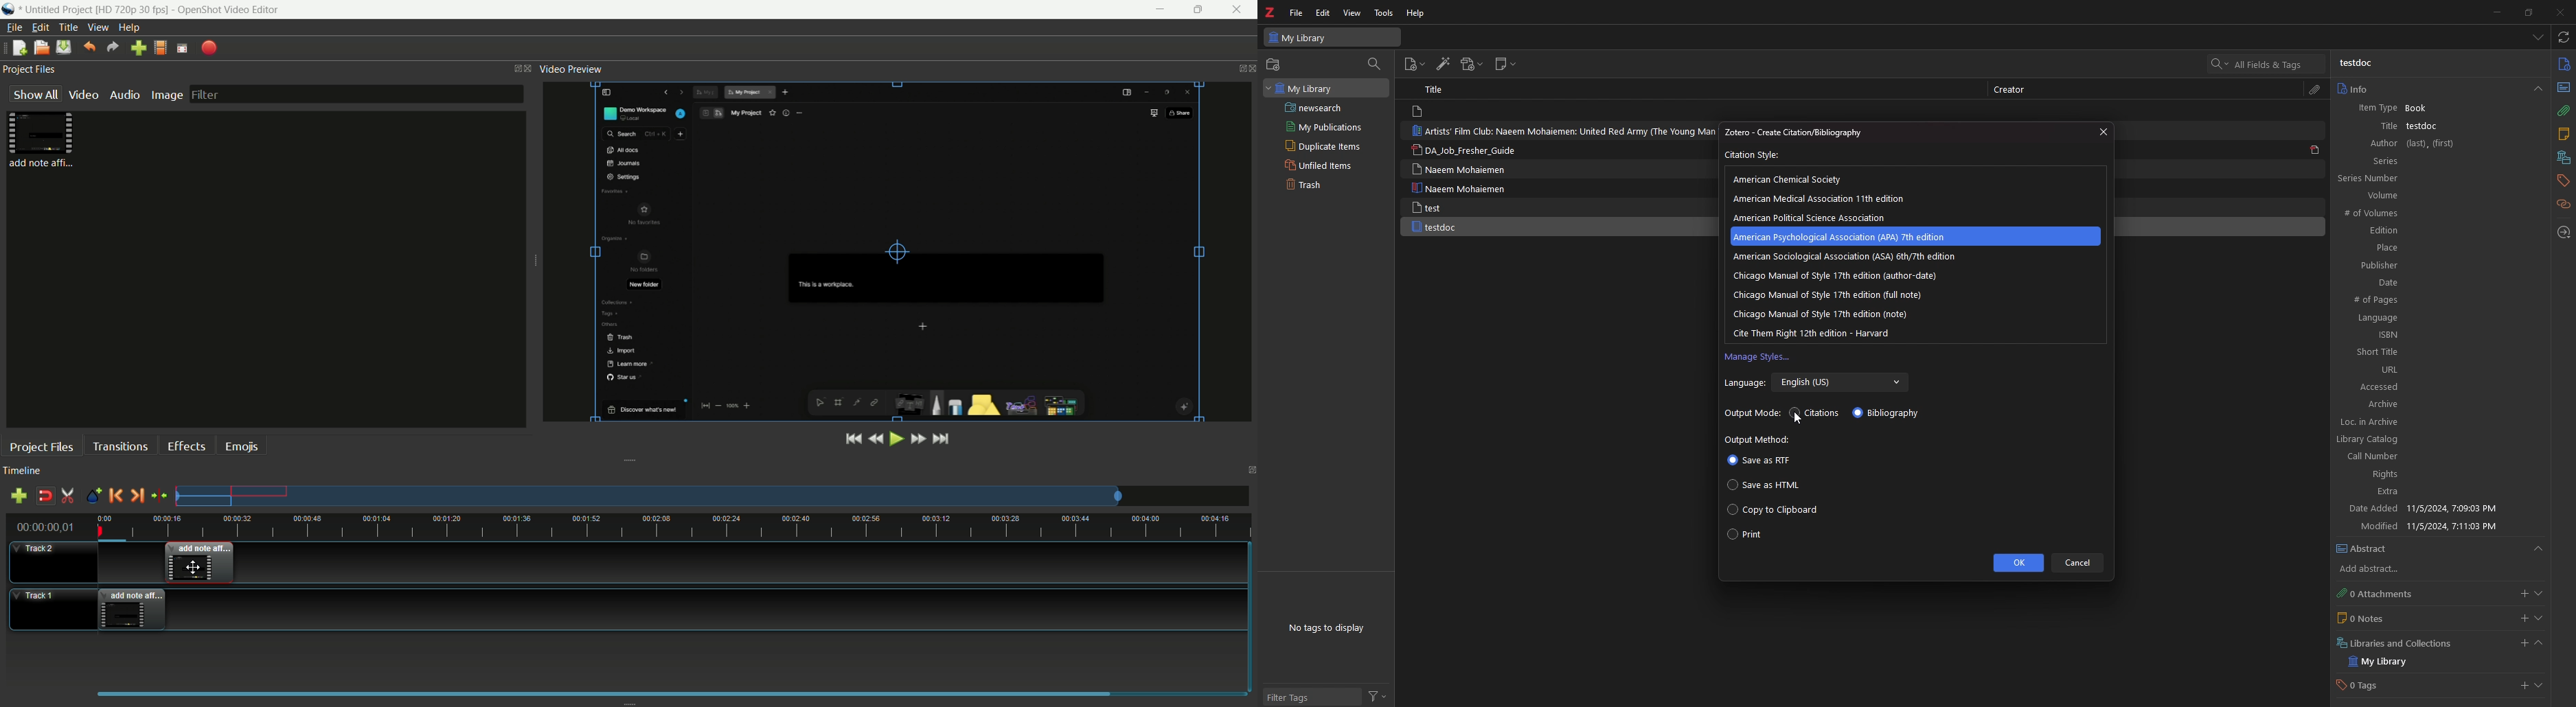  Describe the element at coordinates (678, 527) in the screenshot. I see `time` at that location.